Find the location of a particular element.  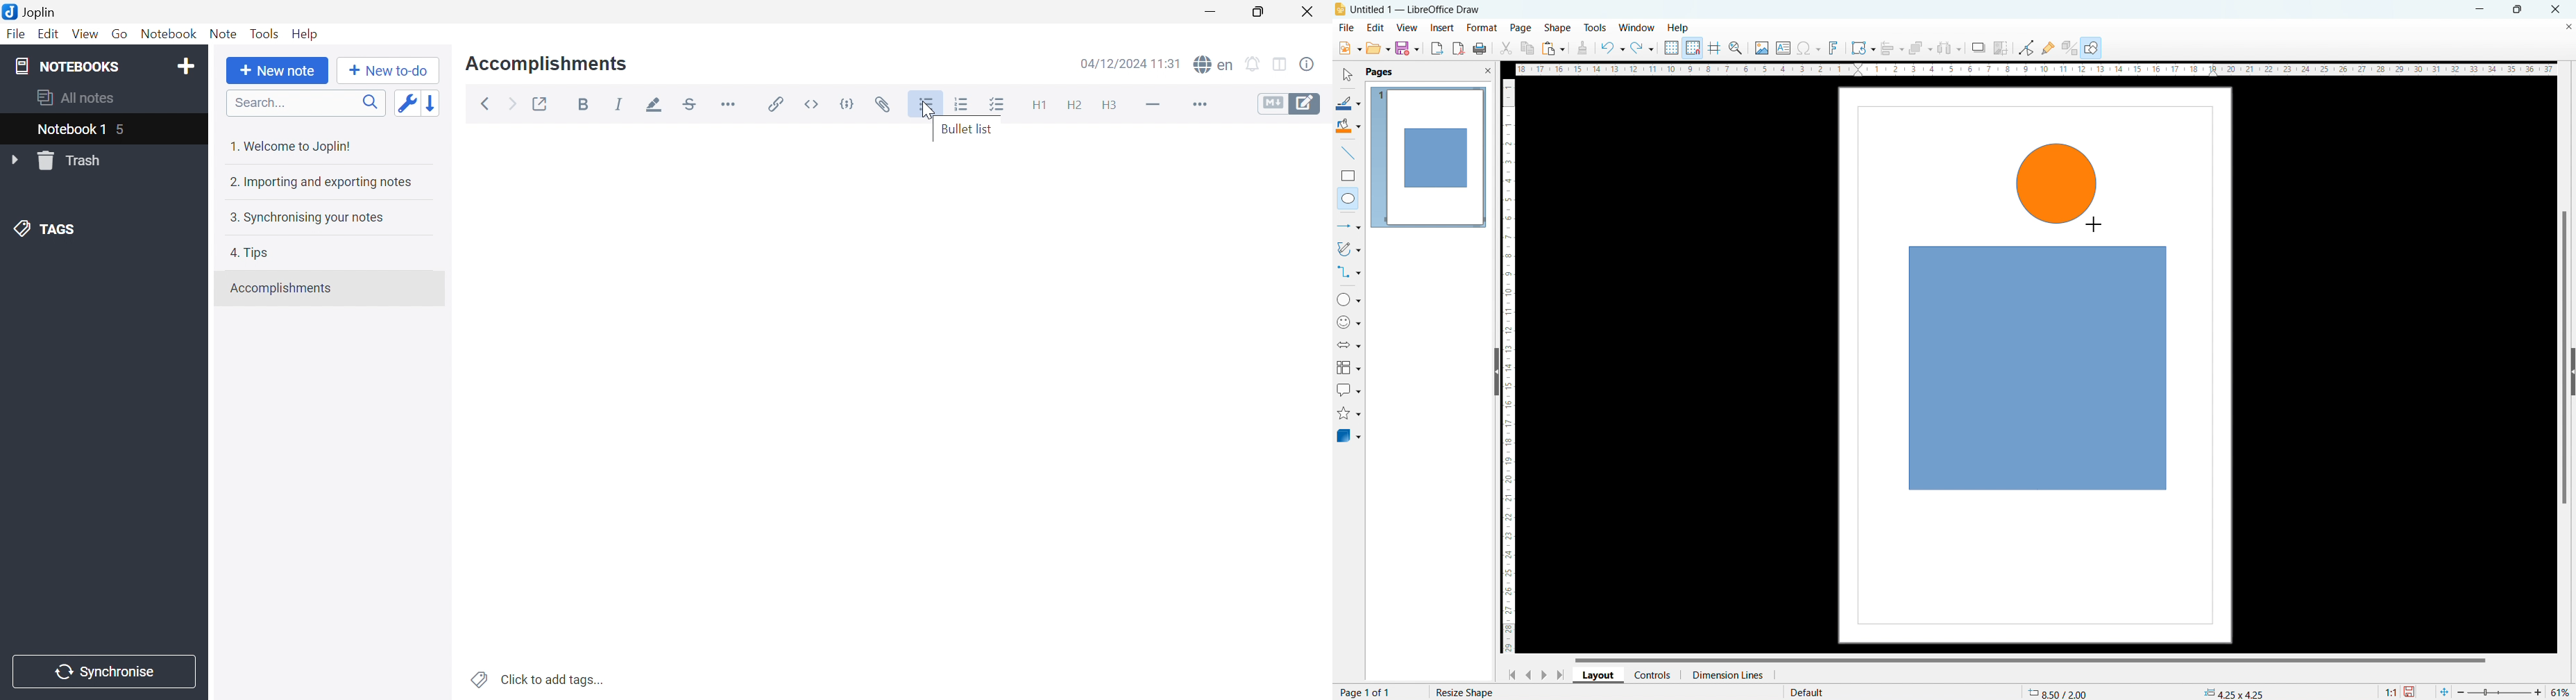

curves and polygonas is located at coordinates (1349, 248).